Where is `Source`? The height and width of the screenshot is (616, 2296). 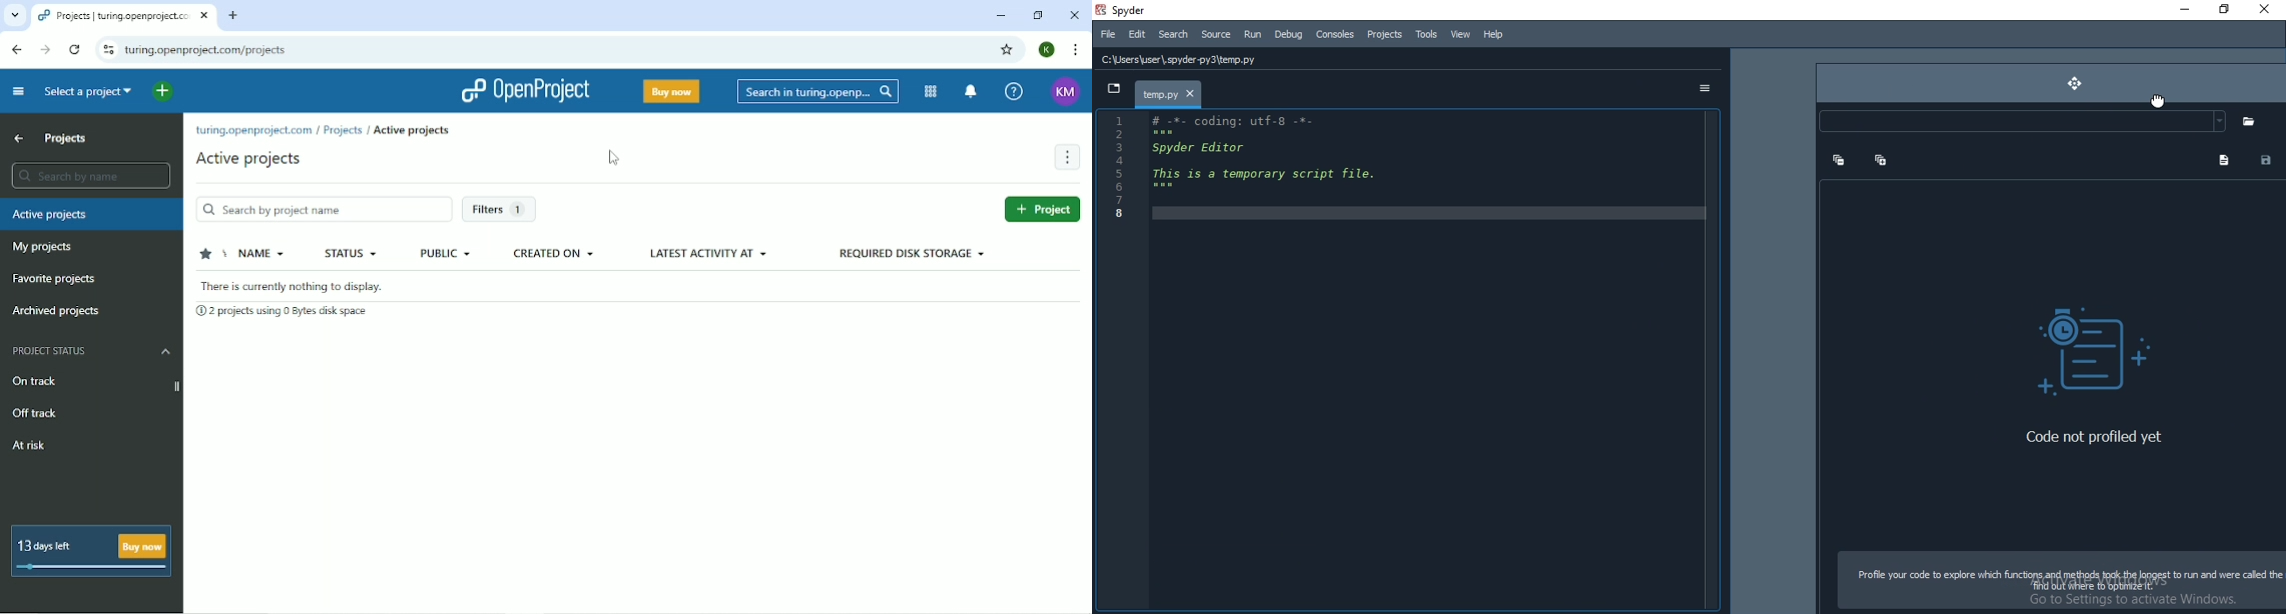
Source is located at coordinates (1216, 35).